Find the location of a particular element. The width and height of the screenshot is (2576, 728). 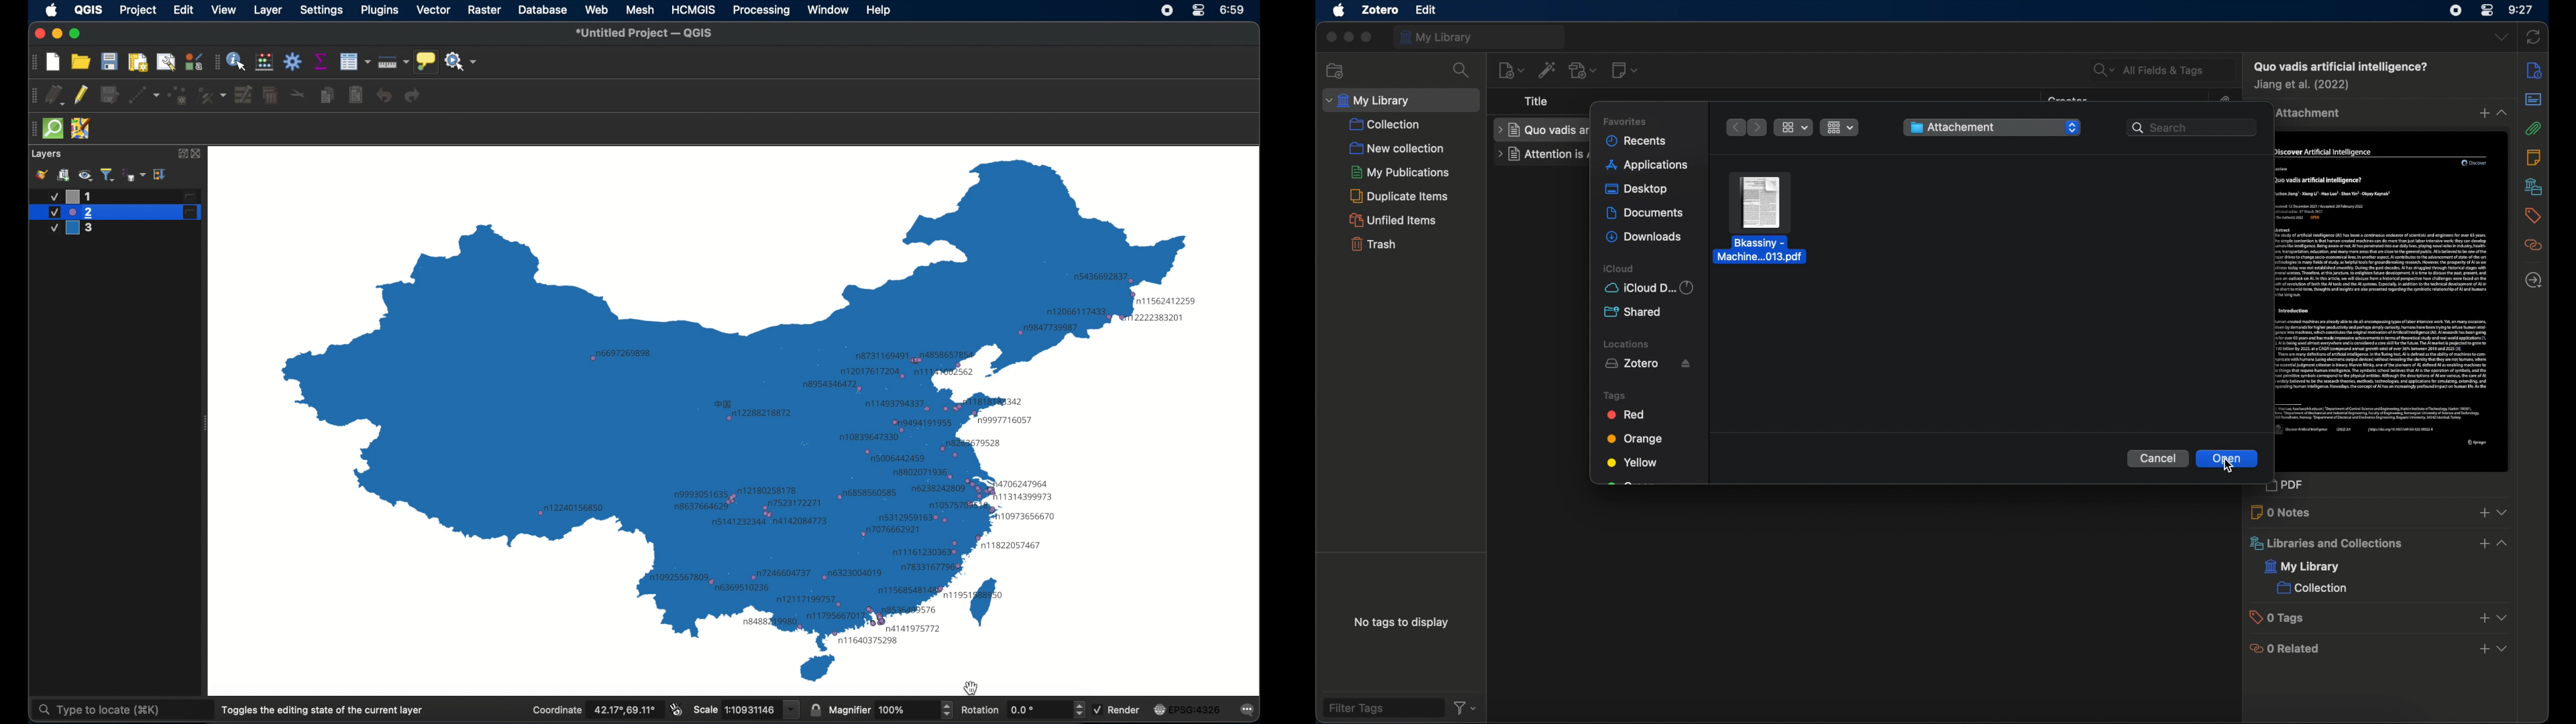

pdf is located at coordinates (2292, 487).